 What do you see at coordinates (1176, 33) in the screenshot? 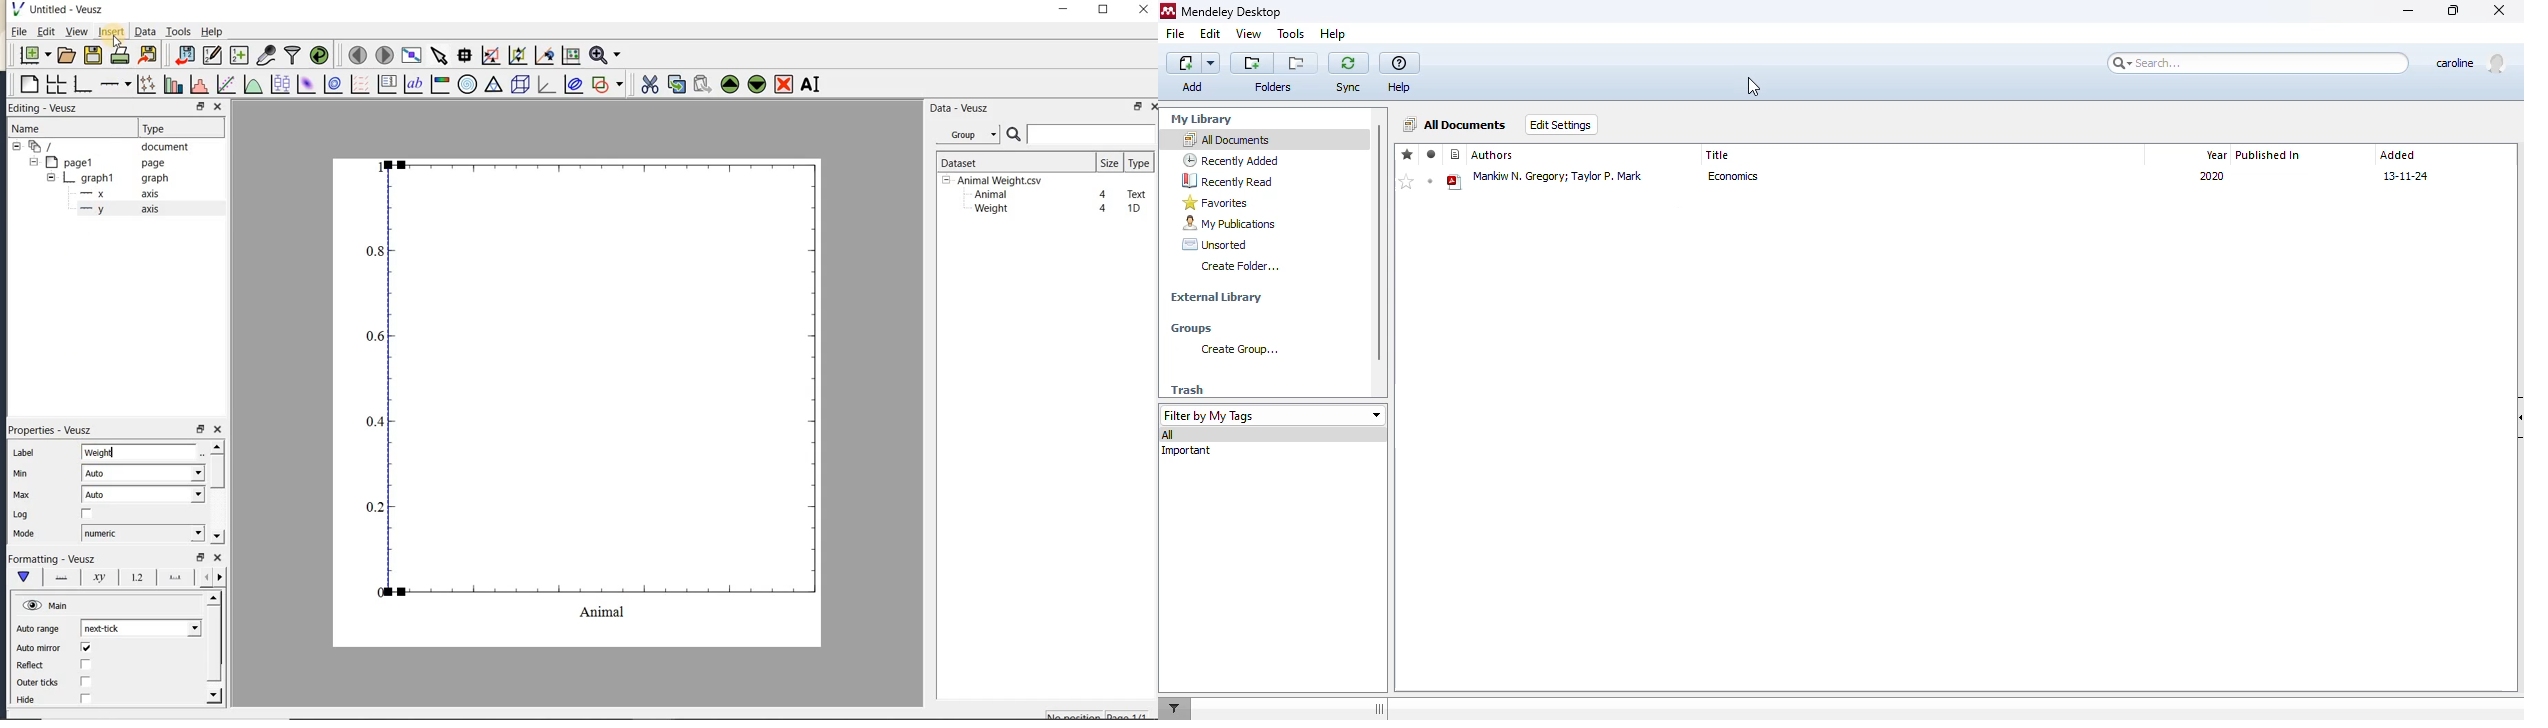
I see `file` at bounding box center [1176, 33].